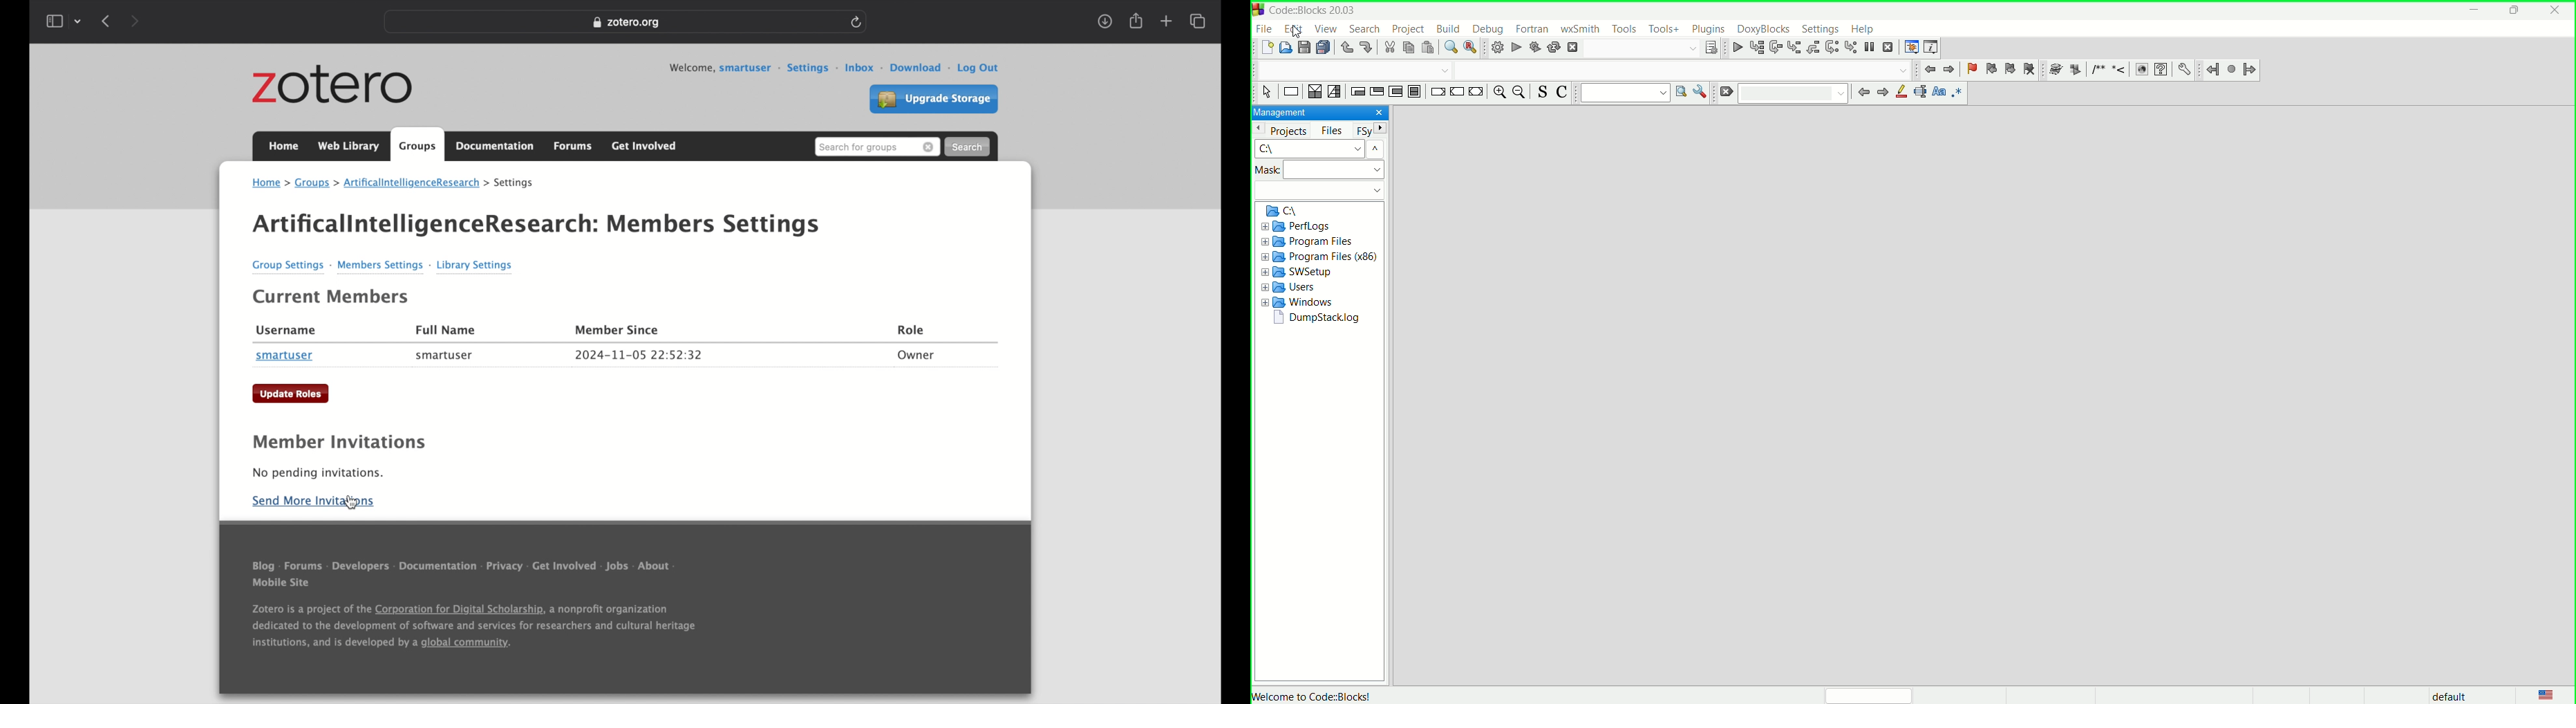 The height and width of the screenshot is (728, 2576). I want to click on search, so click(969, 147).